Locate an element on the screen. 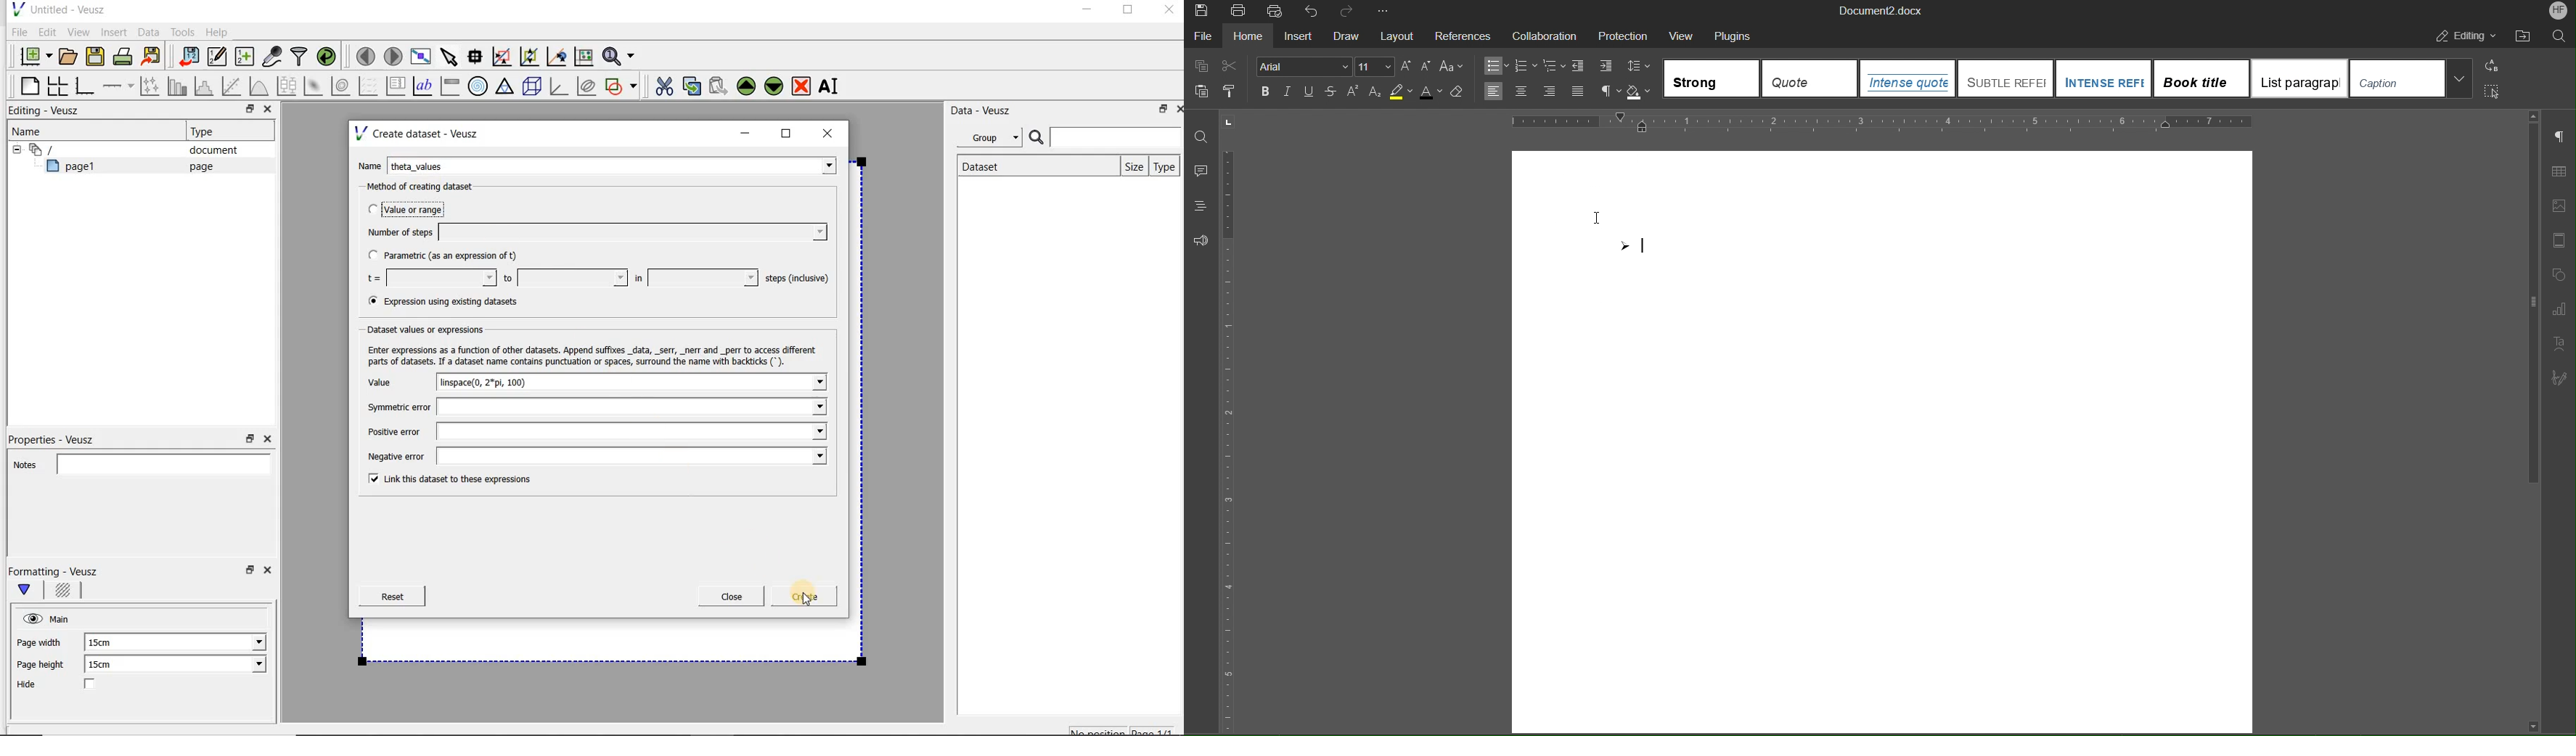 The height and width of the screenshot is (756, 2576). Feedback and Support is located at coordinates (1205, 240).